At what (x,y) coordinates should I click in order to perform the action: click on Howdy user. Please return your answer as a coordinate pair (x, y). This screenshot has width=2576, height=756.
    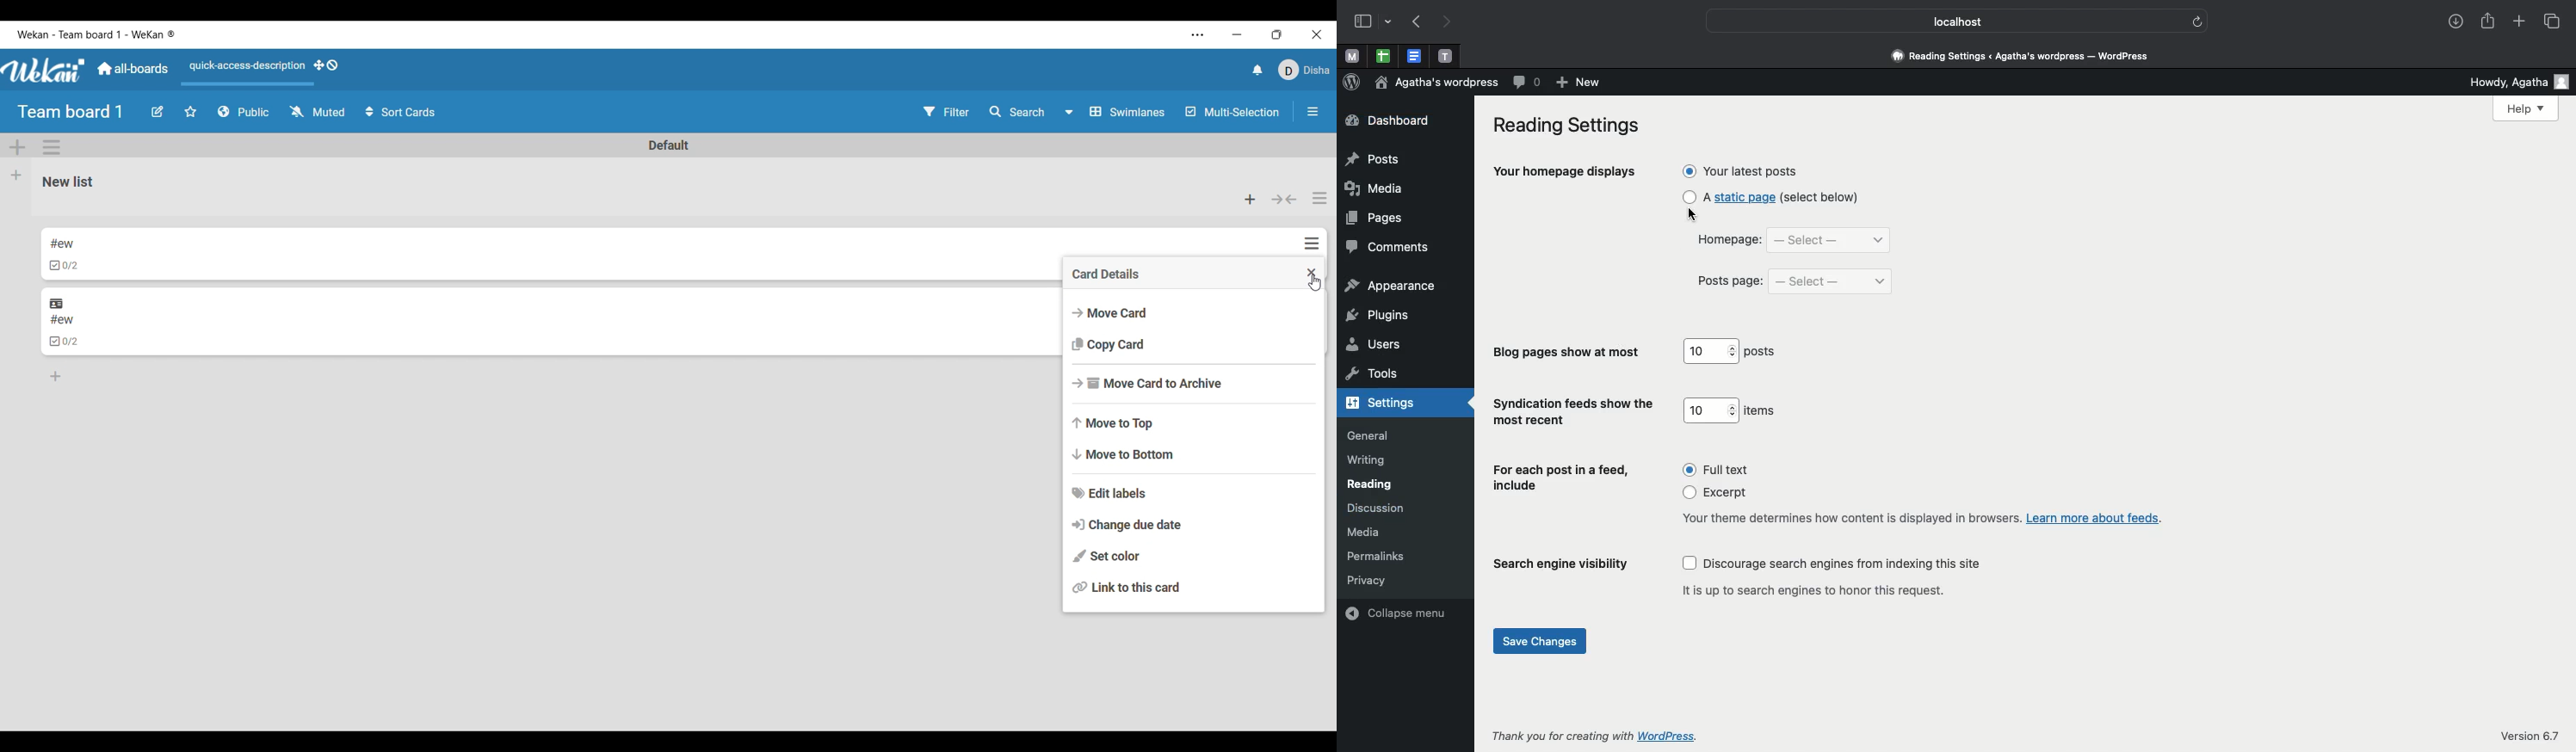
    Looking at the image, I should click on (2511, 81).